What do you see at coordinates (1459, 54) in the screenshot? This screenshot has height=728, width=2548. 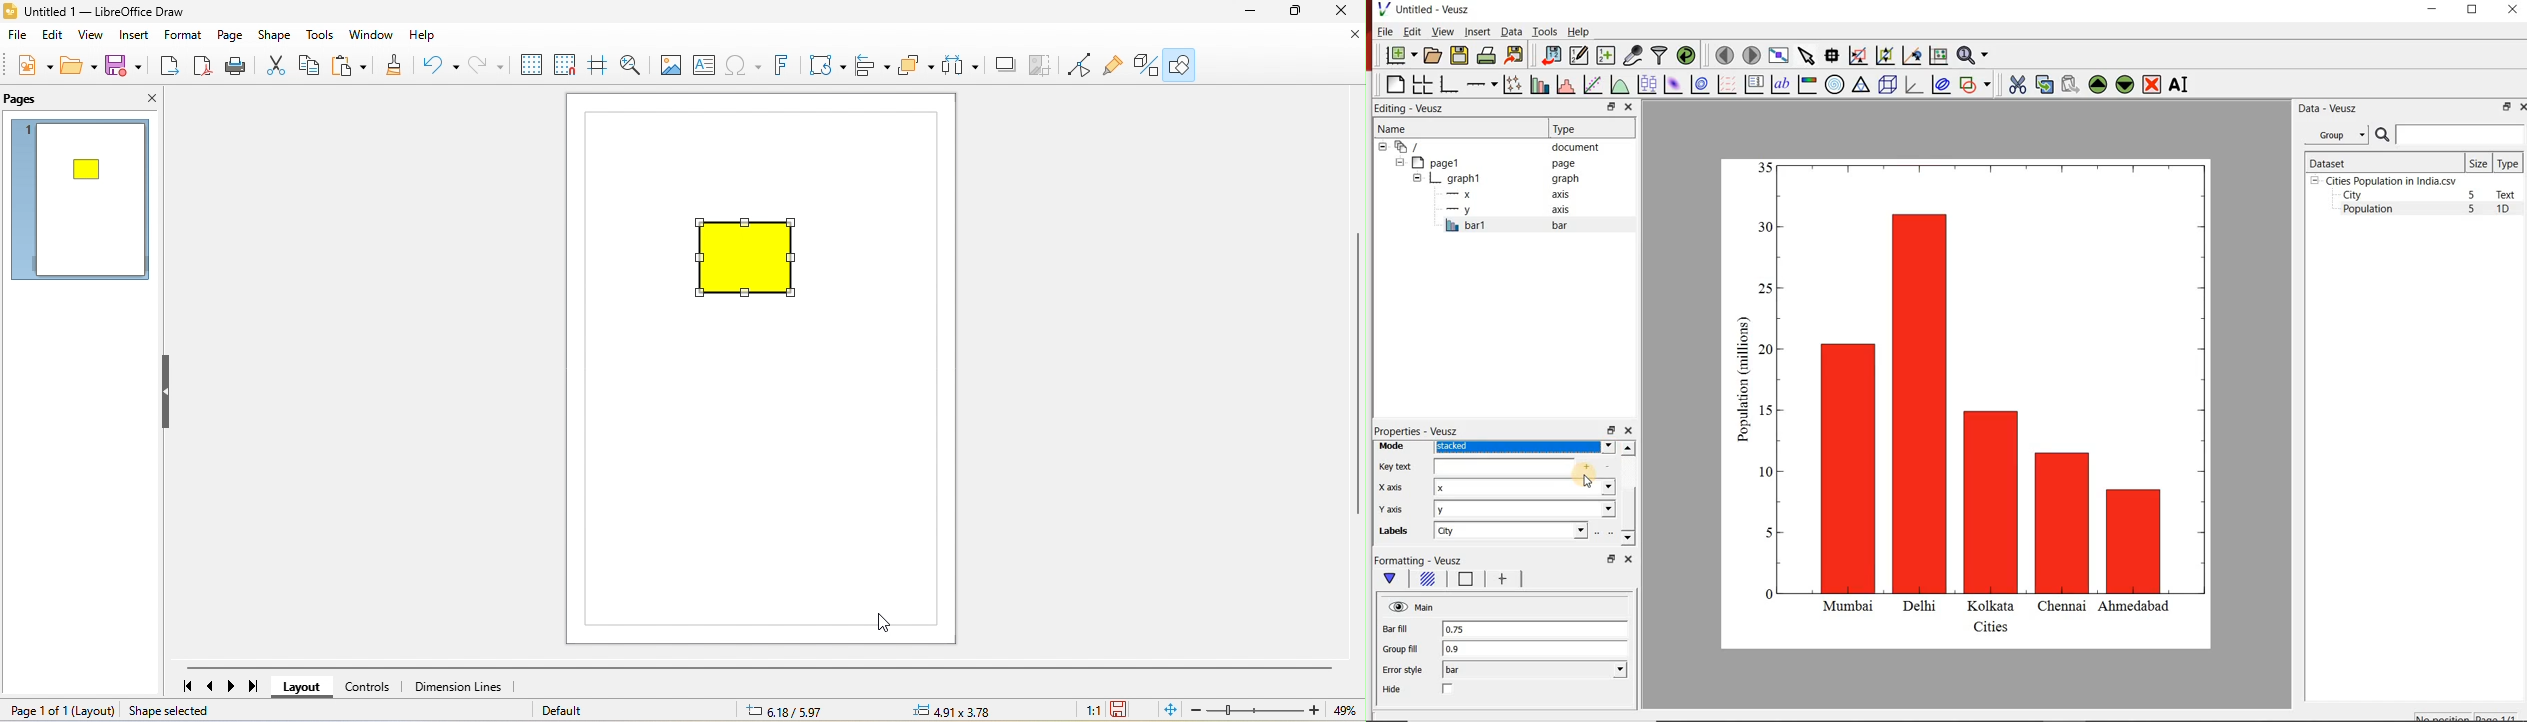 I see `save the document` at bounding box center [1459, 54].